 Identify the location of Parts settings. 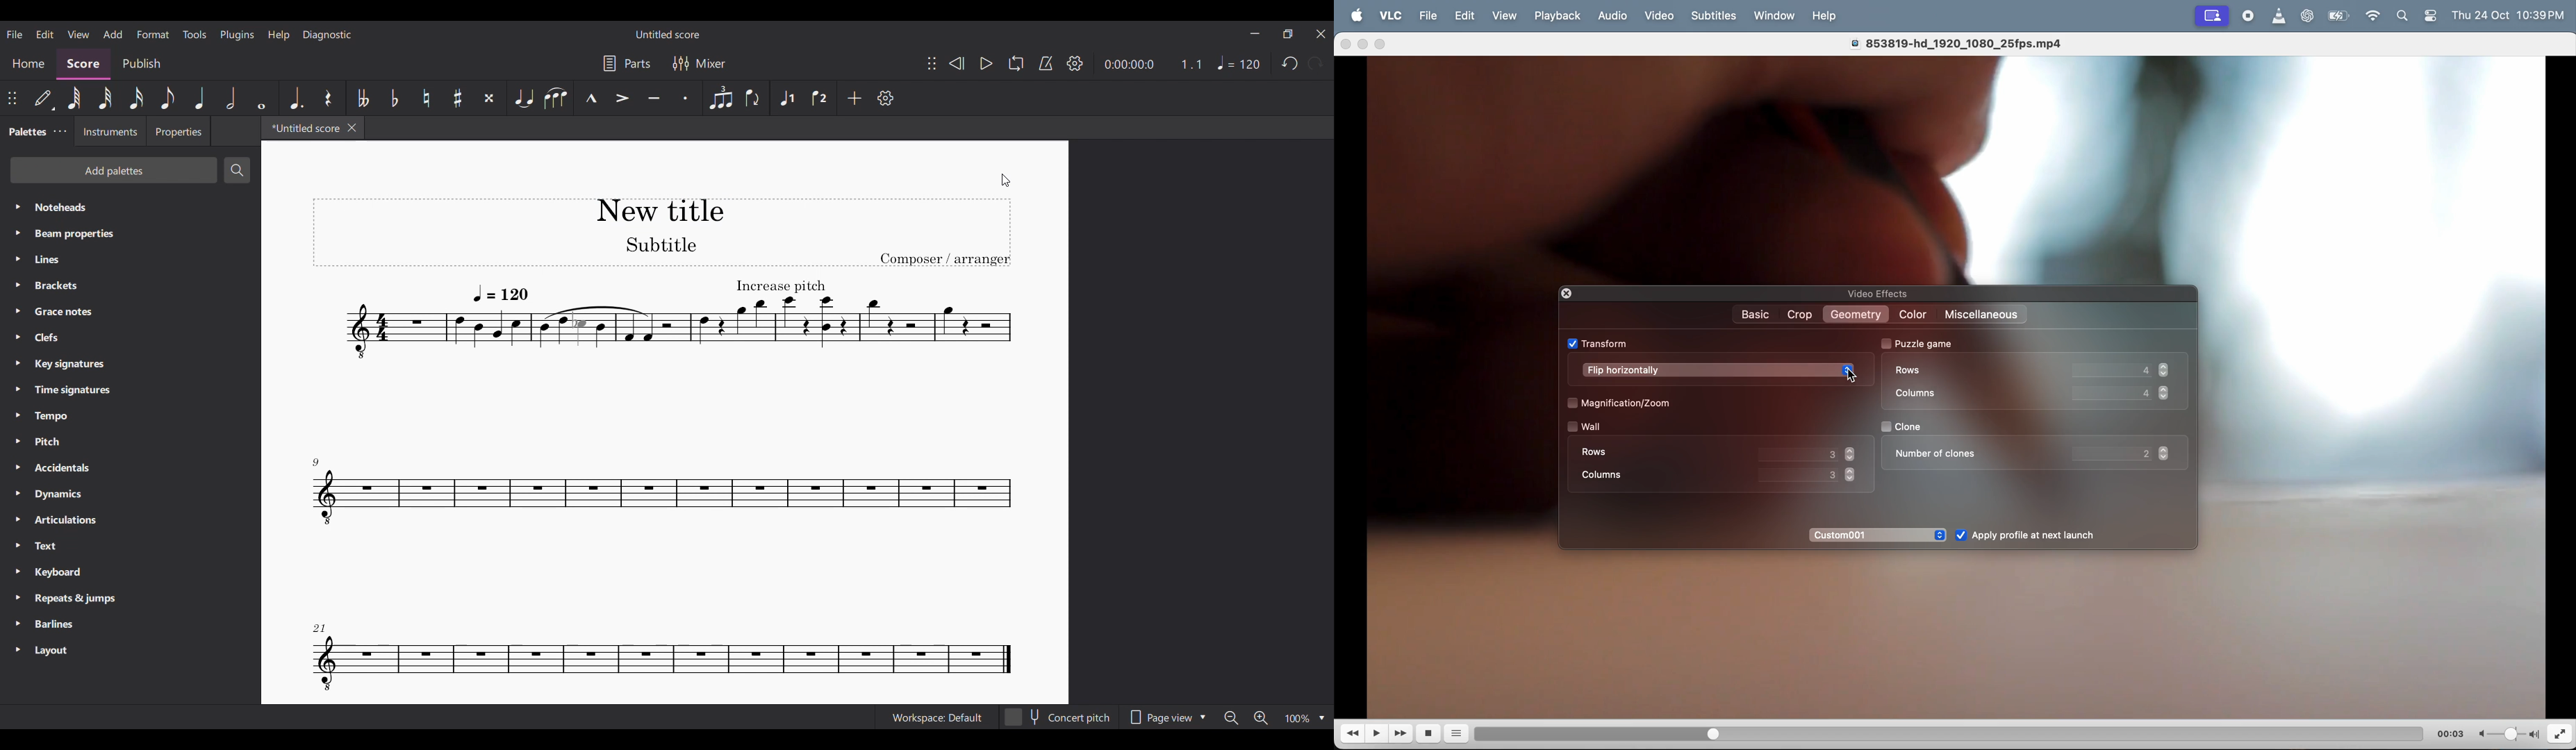
(627, 63).